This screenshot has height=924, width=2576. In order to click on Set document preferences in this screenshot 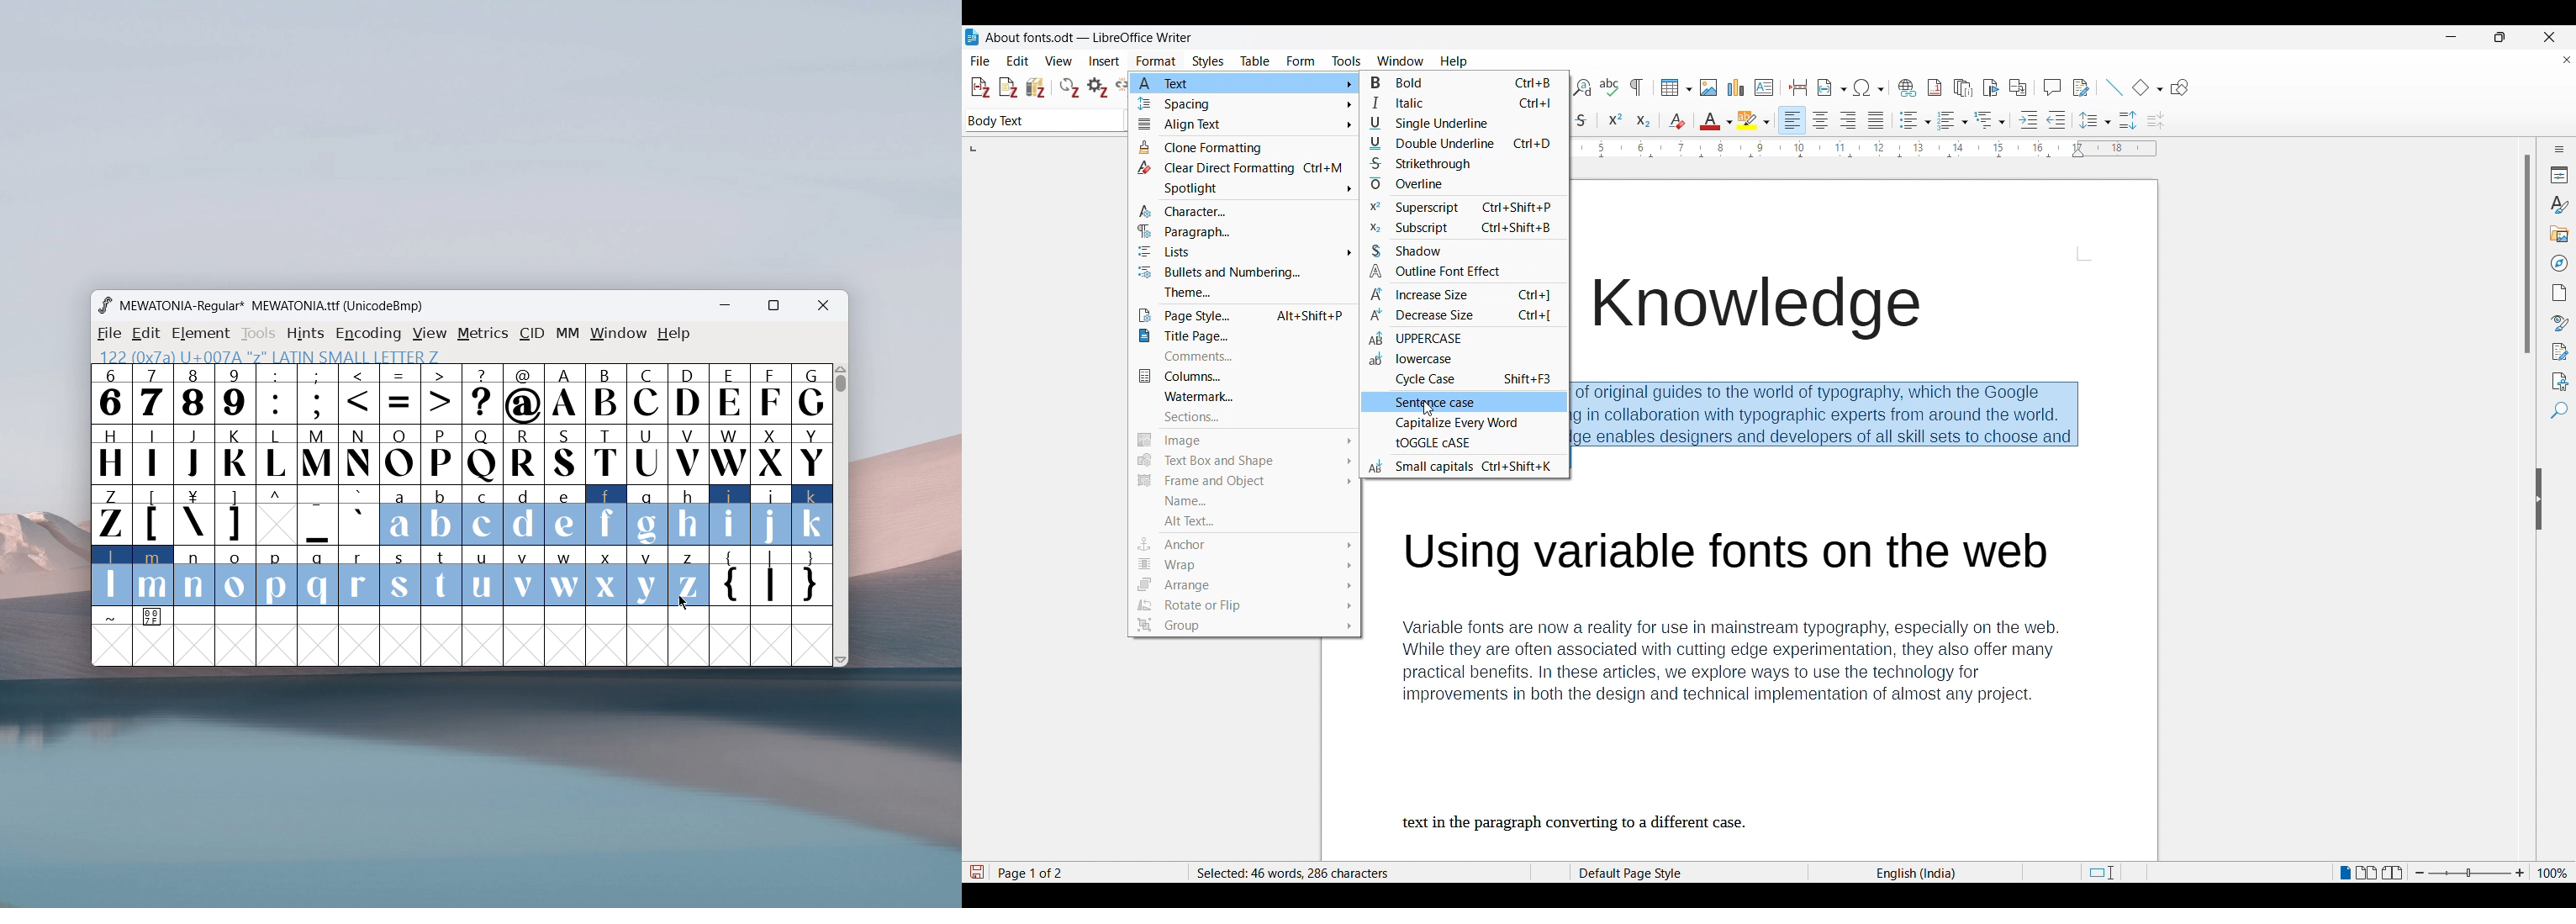, I will do `click(1097, 87)`.